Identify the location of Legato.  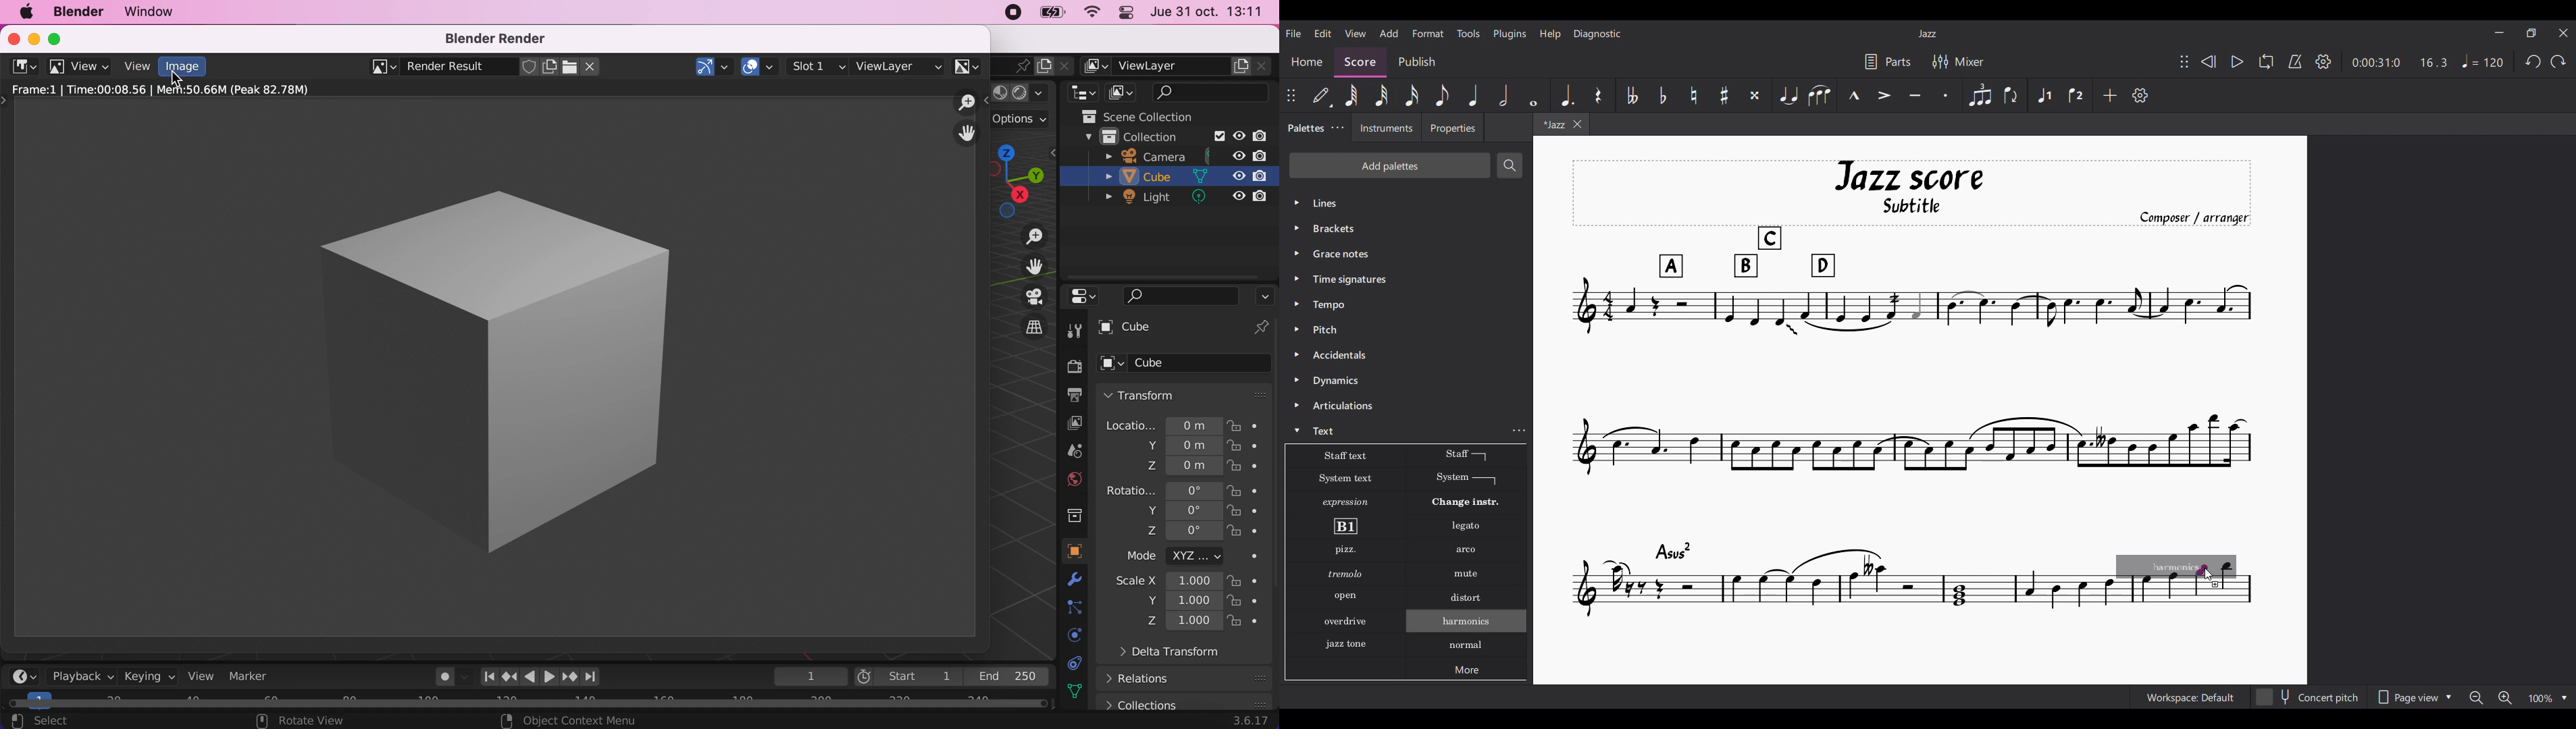
(1468, 526).